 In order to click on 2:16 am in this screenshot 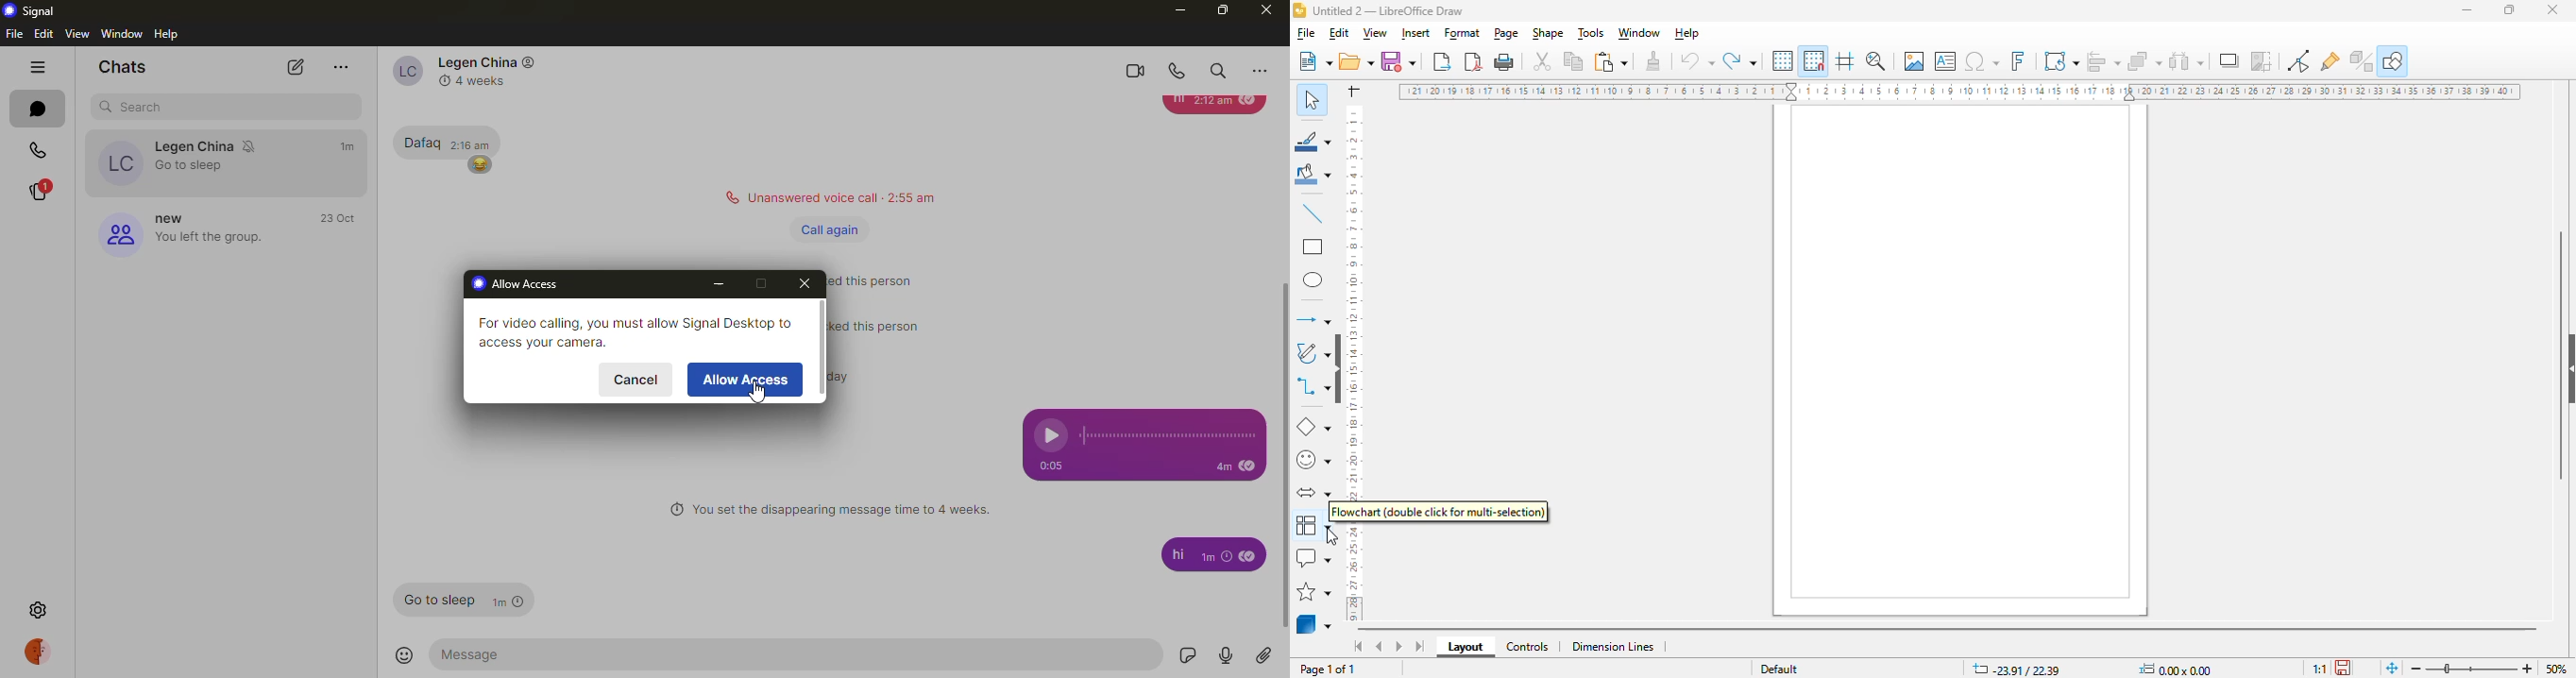, I will do `click(471, 143)`.